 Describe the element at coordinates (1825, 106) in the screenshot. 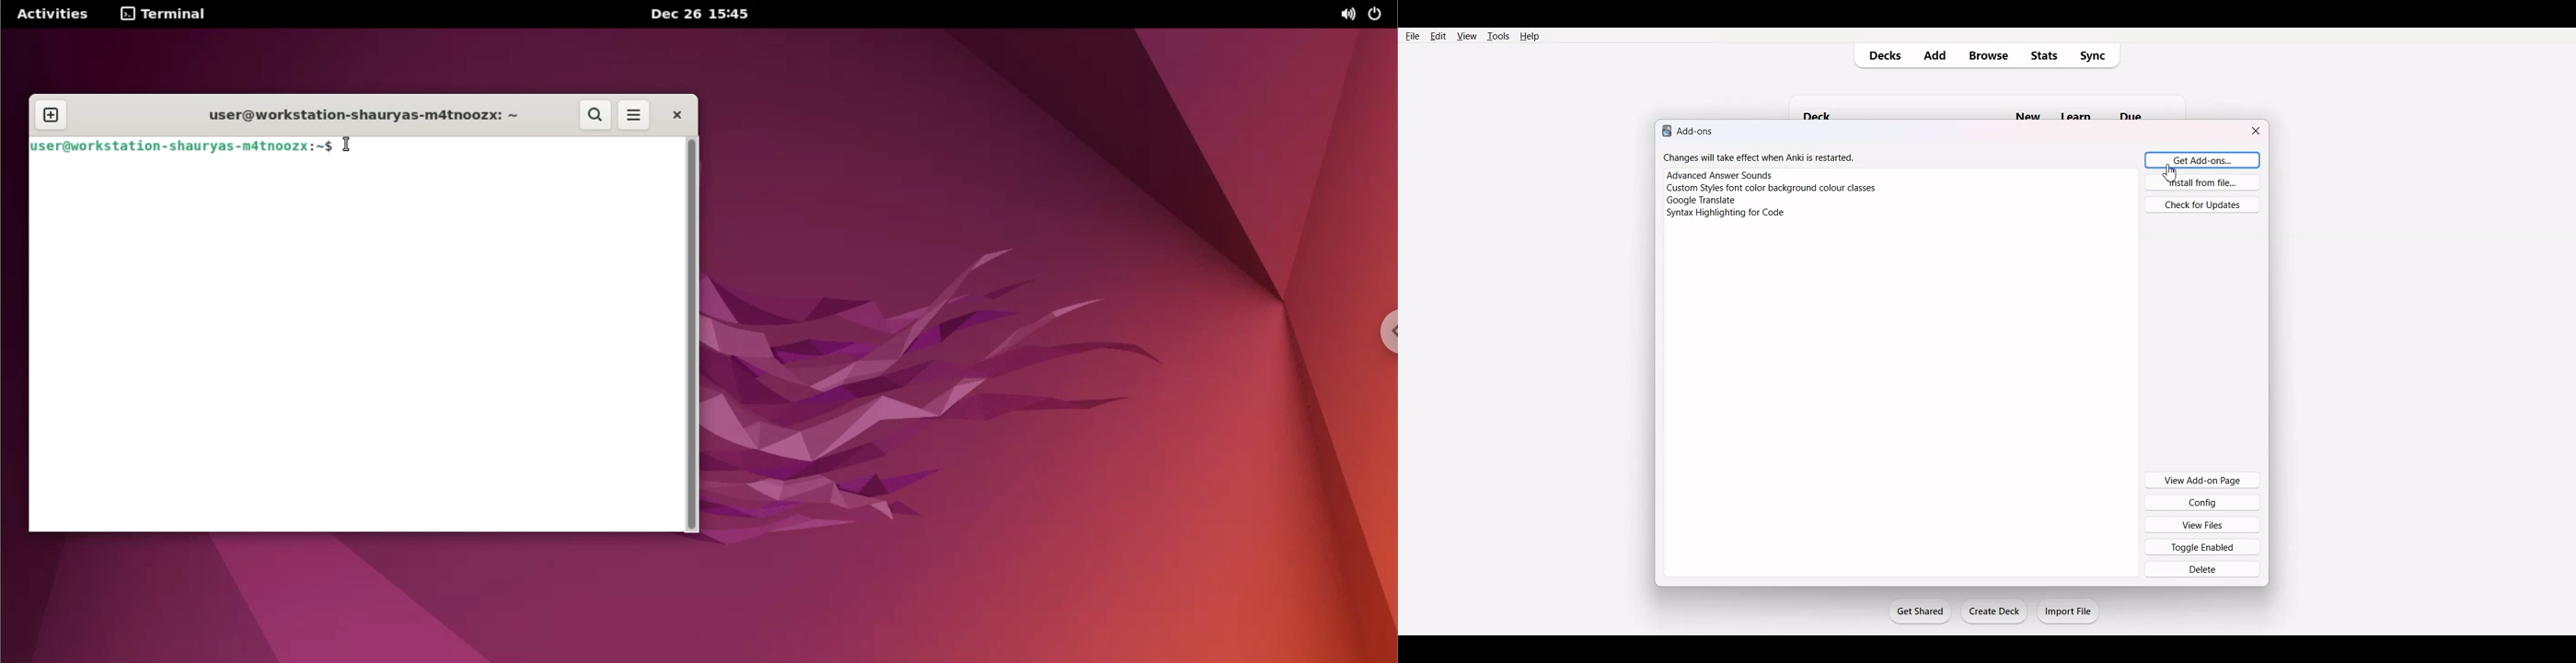

I see `deck` at that location.